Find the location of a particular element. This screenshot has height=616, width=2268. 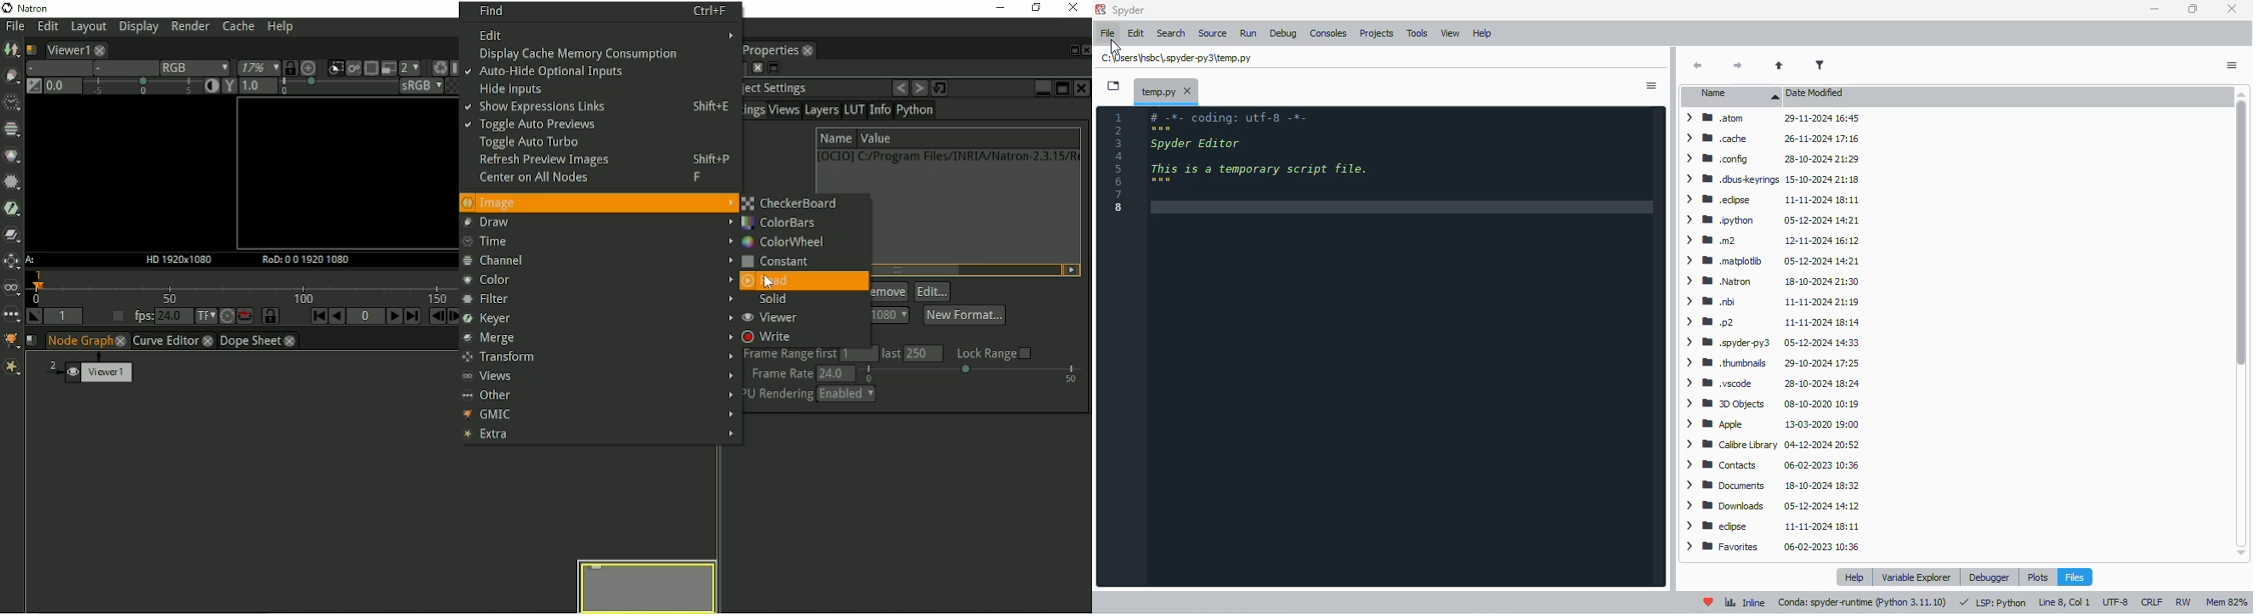

> mom 12-11-2024 16:12 is located at coordinates (1770, 239).